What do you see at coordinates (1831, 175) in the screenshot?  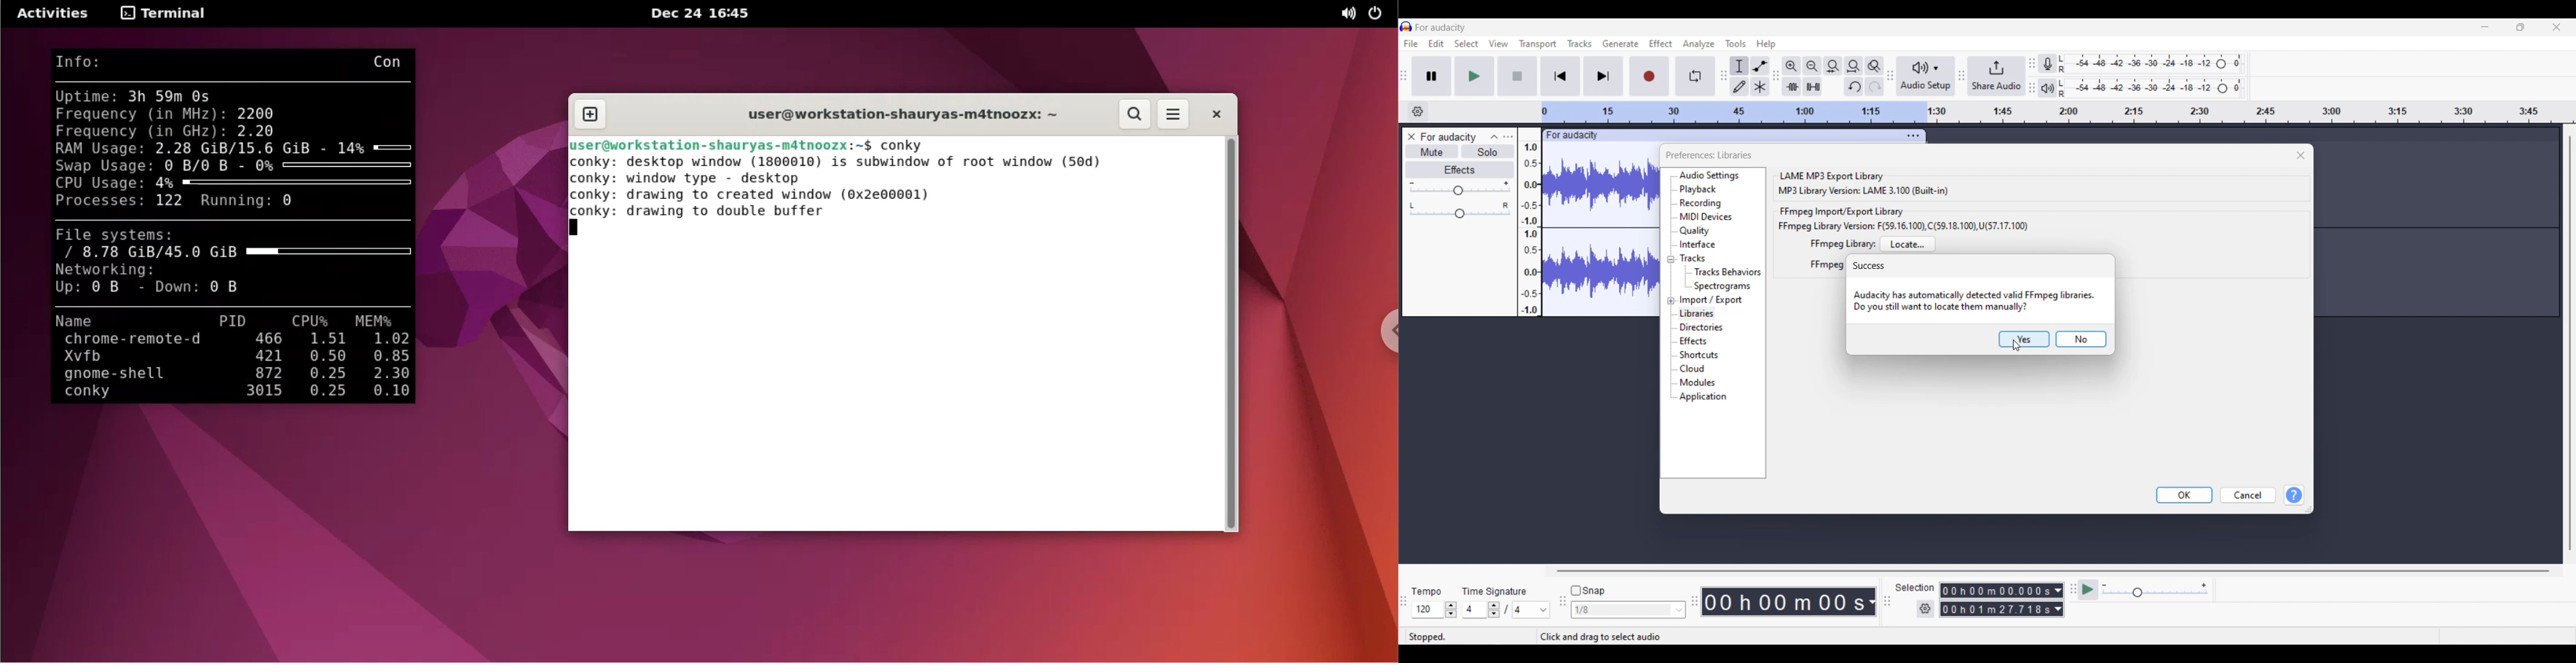 I see `LAME MP3 export library` at bounding box center [1831, 175].